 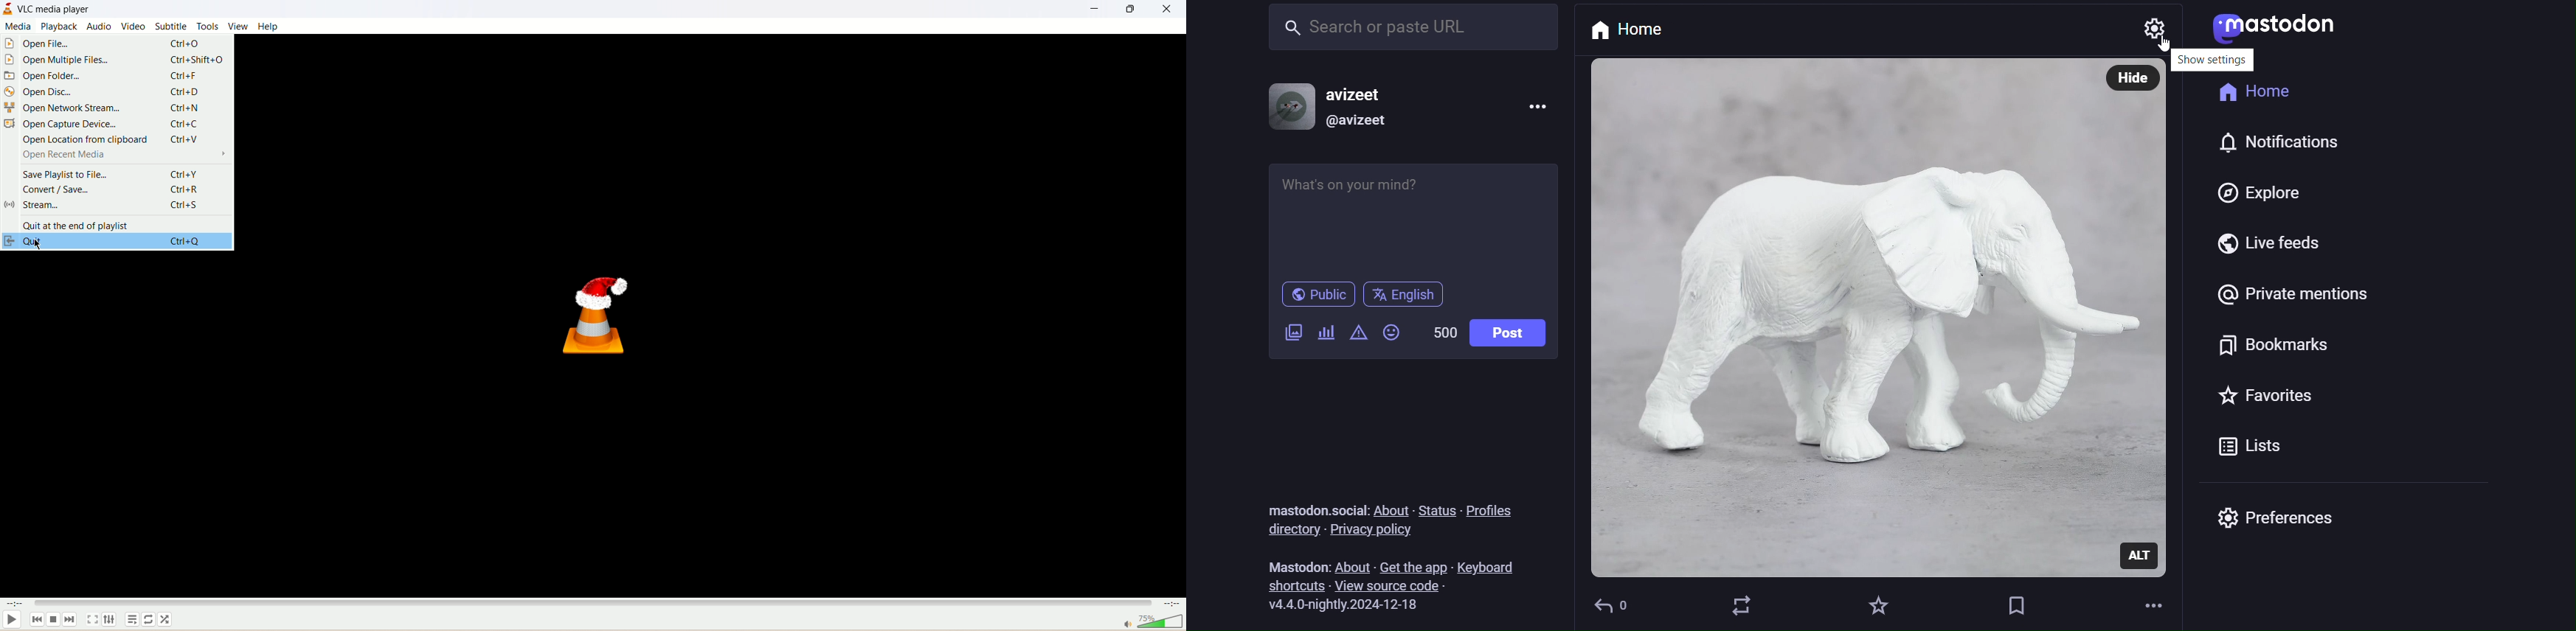 What do you see at coordinates (133, 619) in the screenshot?
I see `playlist` at bounding box center [133, 619].